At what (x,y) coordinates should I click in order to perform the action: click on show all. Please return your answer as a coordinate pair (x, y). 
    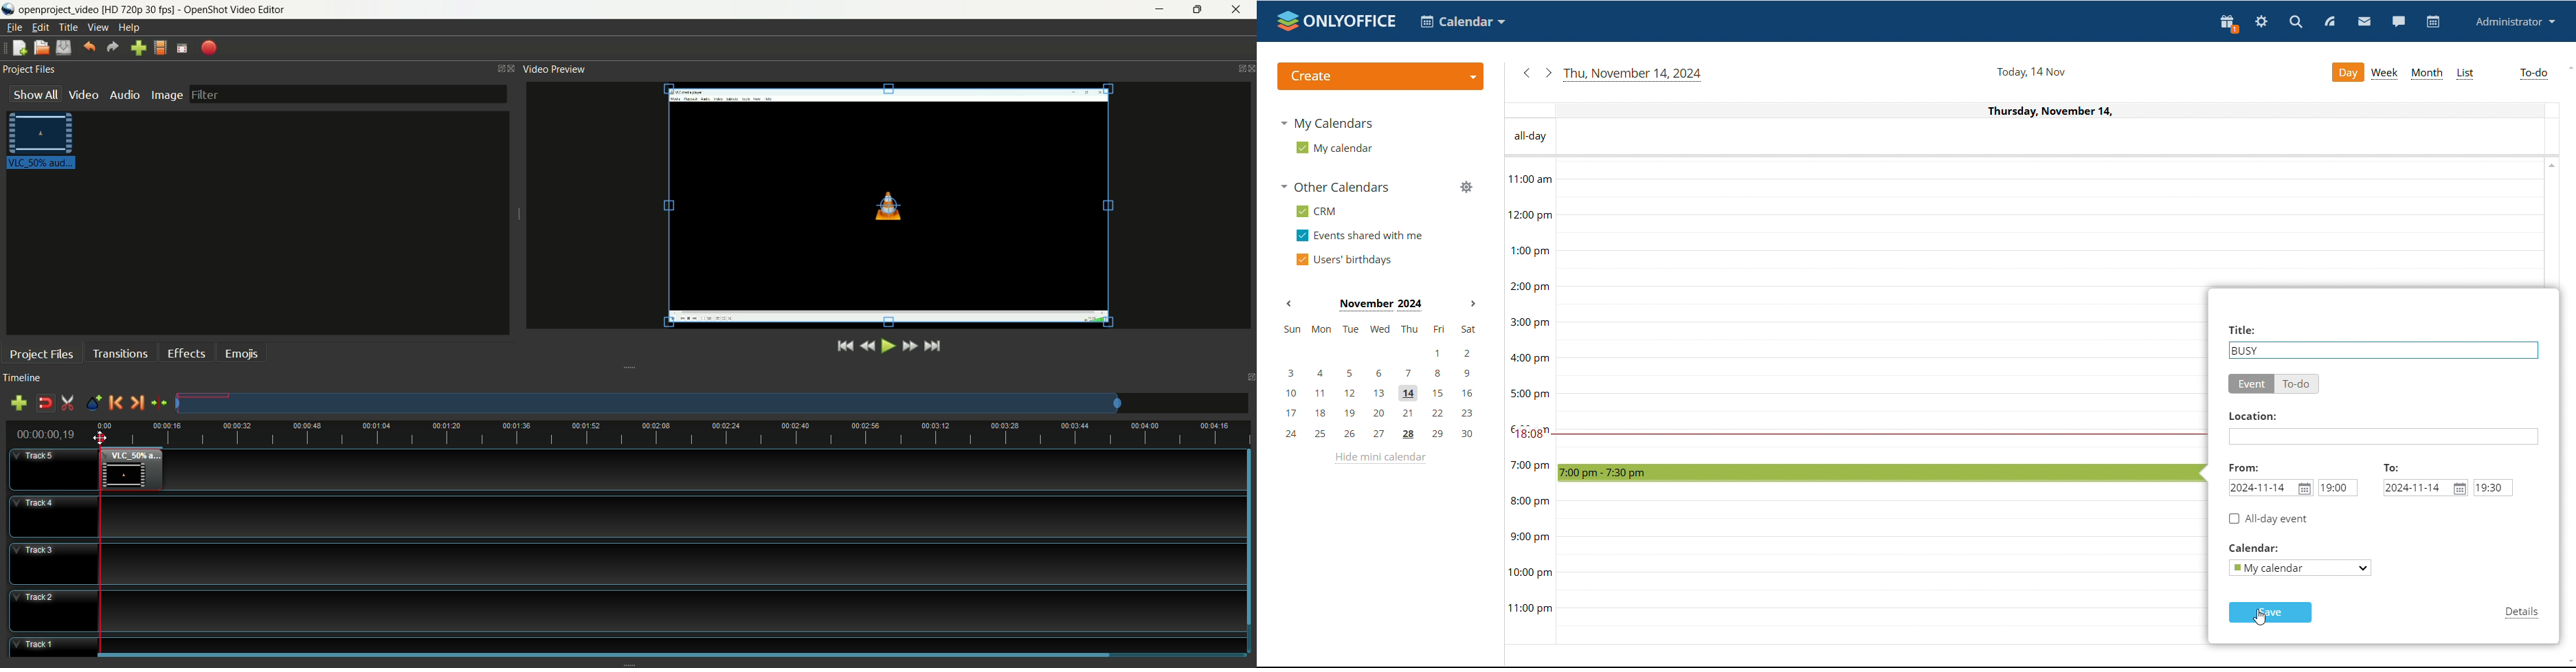
    Looking at the image, I should click on (35, 94).